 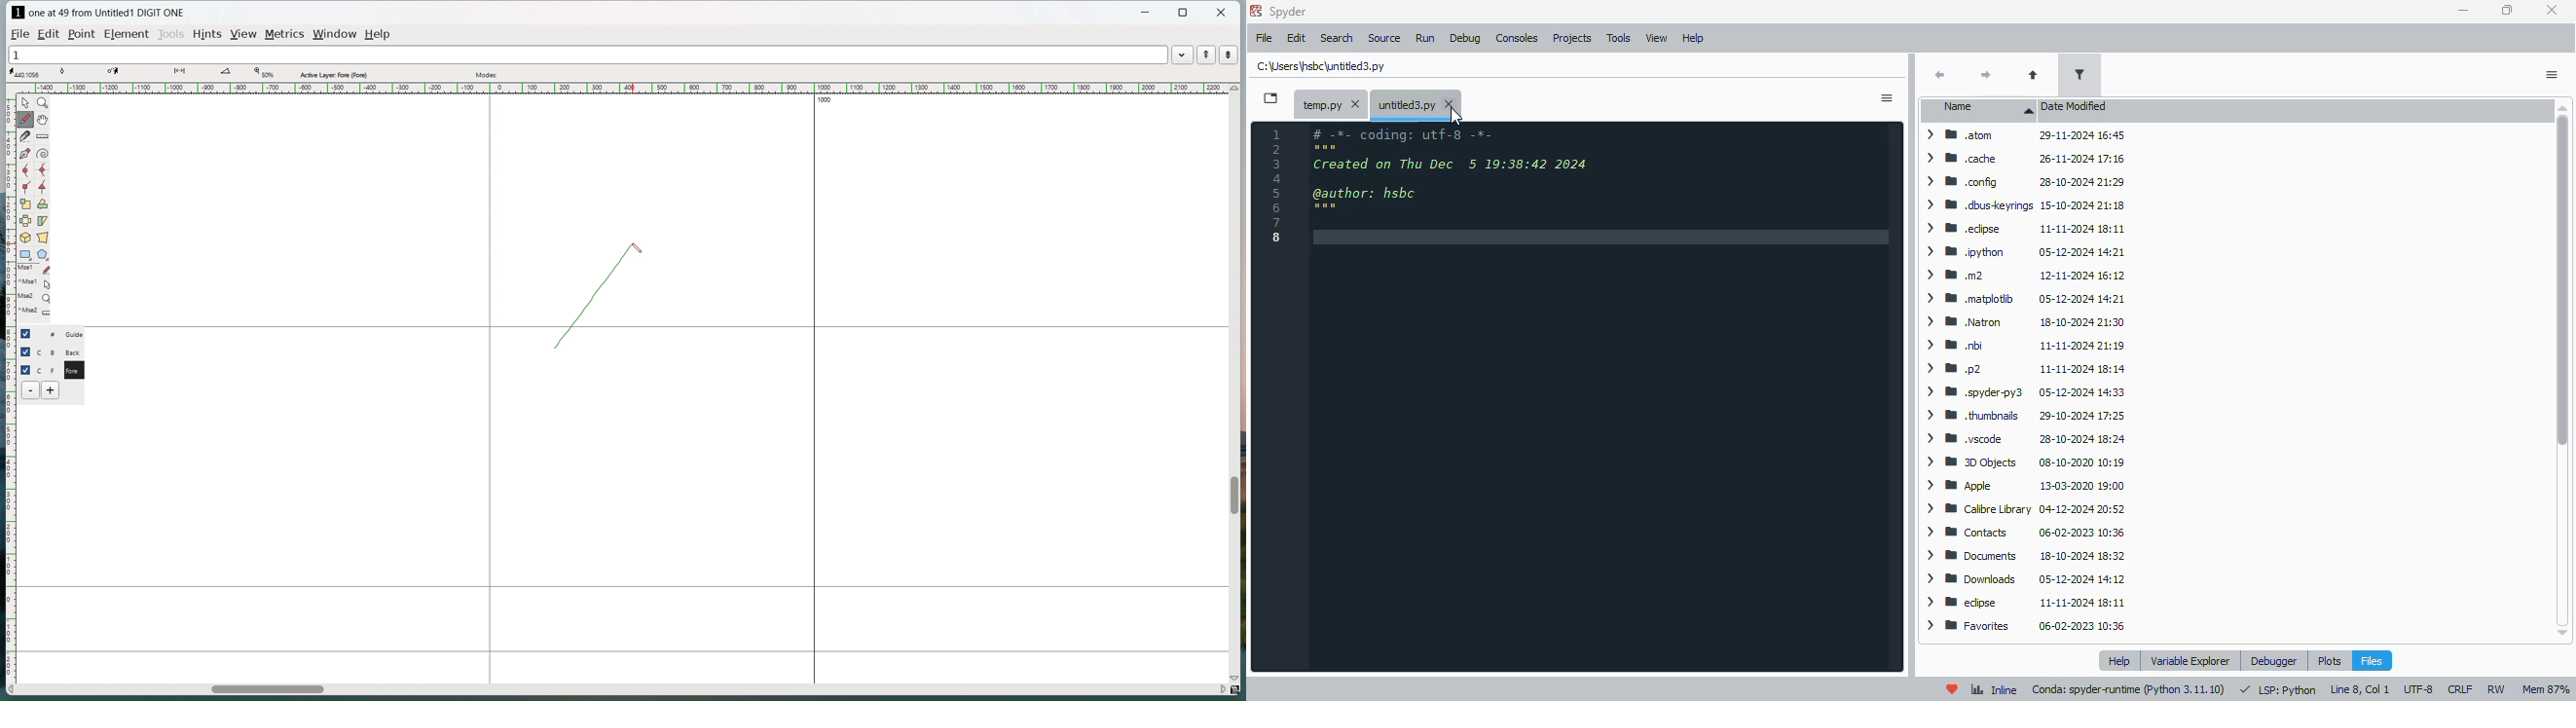 I want to click on tangent, so click(x=64, y=71).